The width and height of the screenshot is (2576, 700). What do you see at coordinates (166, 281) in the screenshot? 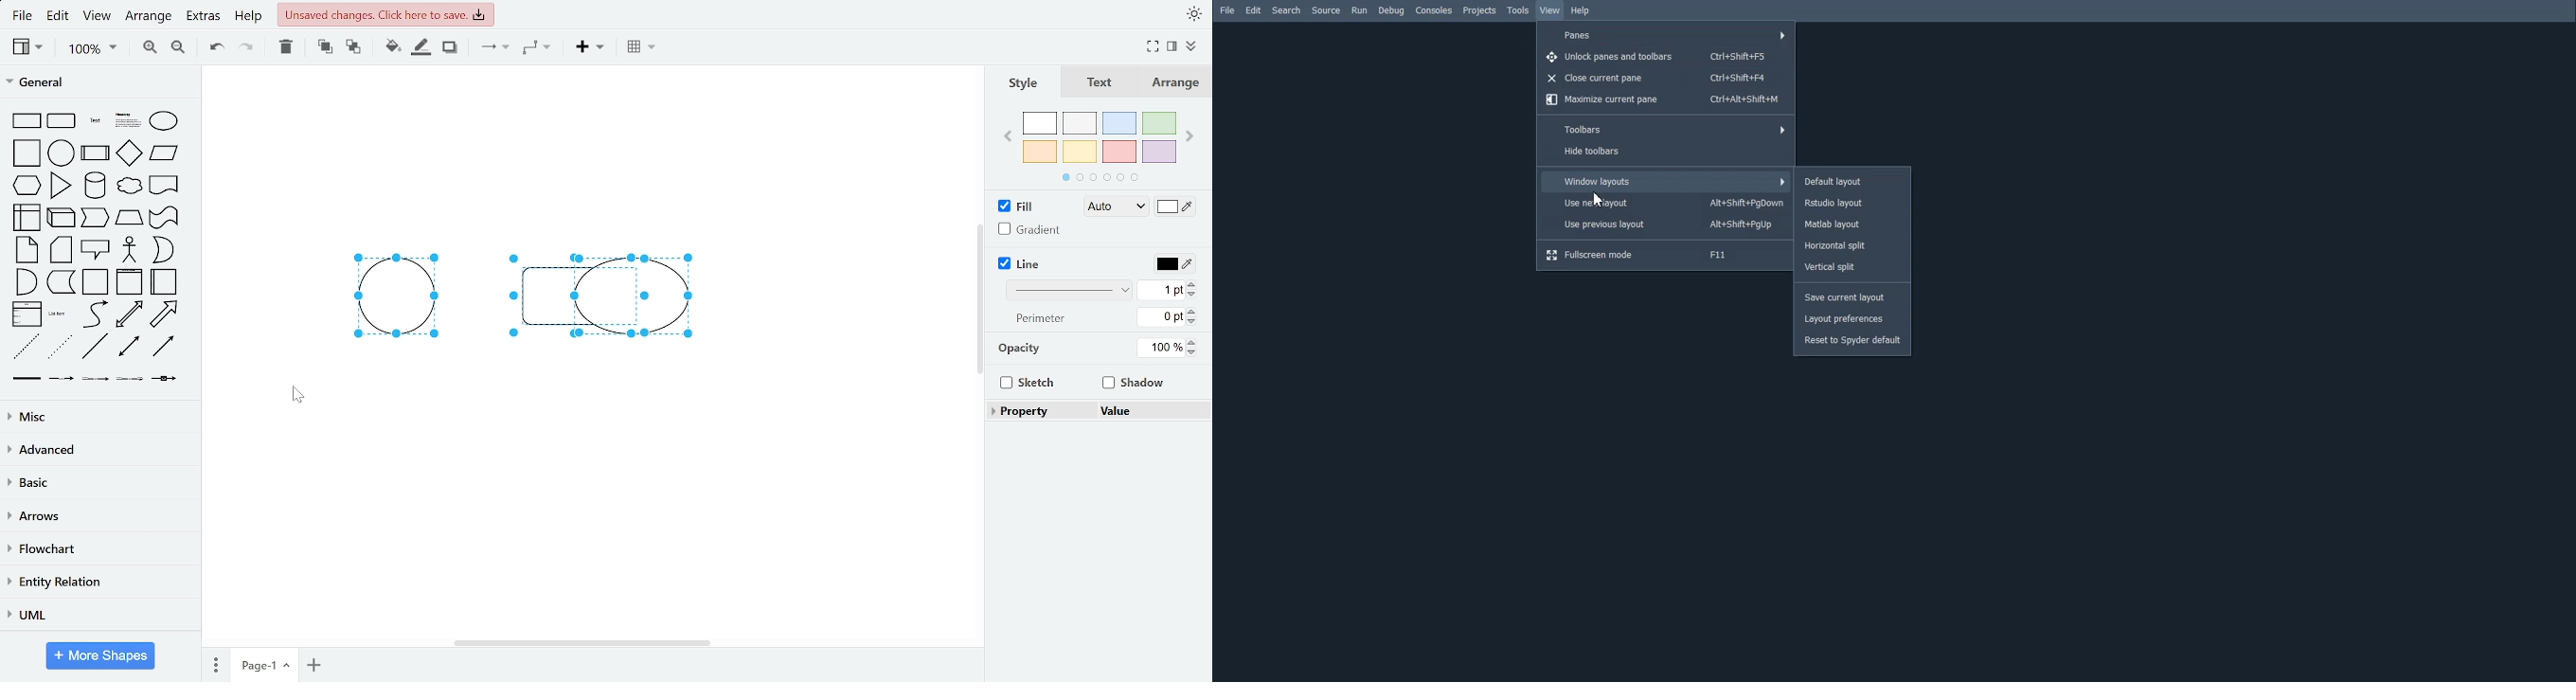
I see `horizontal container` at bounding box center [166, 281].